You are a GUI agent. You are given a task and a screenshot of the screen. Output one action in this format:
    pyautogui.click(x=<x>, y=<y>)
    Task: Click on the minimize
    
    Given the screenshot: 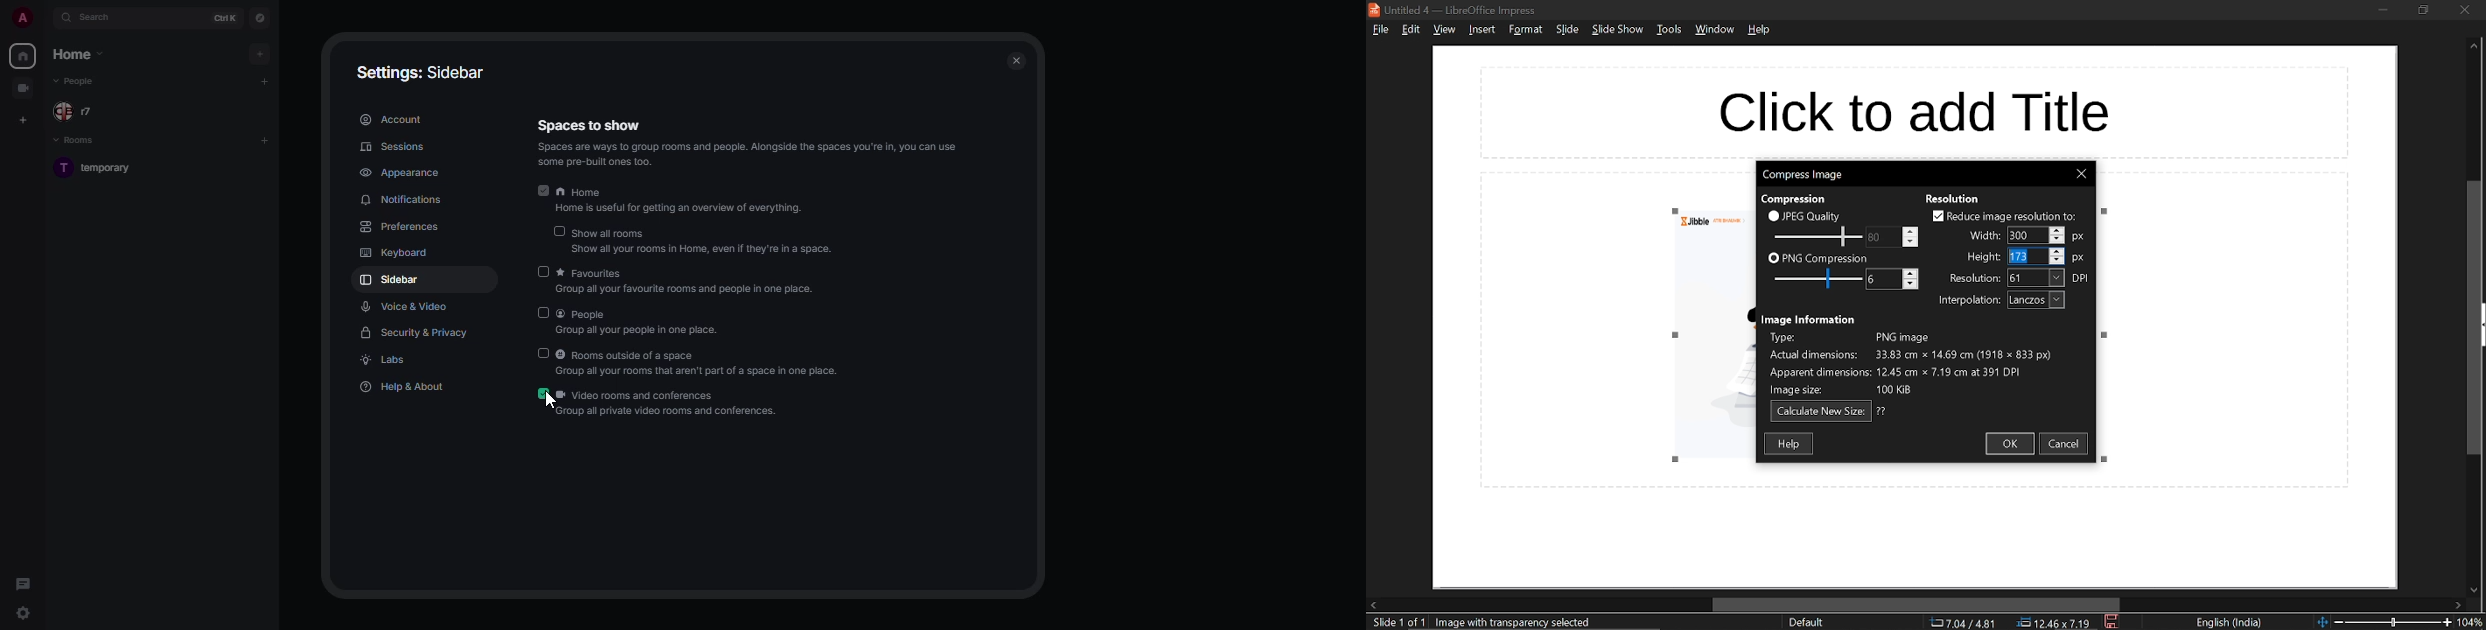 What is the action you would take?
    pyautogui.click(x=2383, y=10)
    